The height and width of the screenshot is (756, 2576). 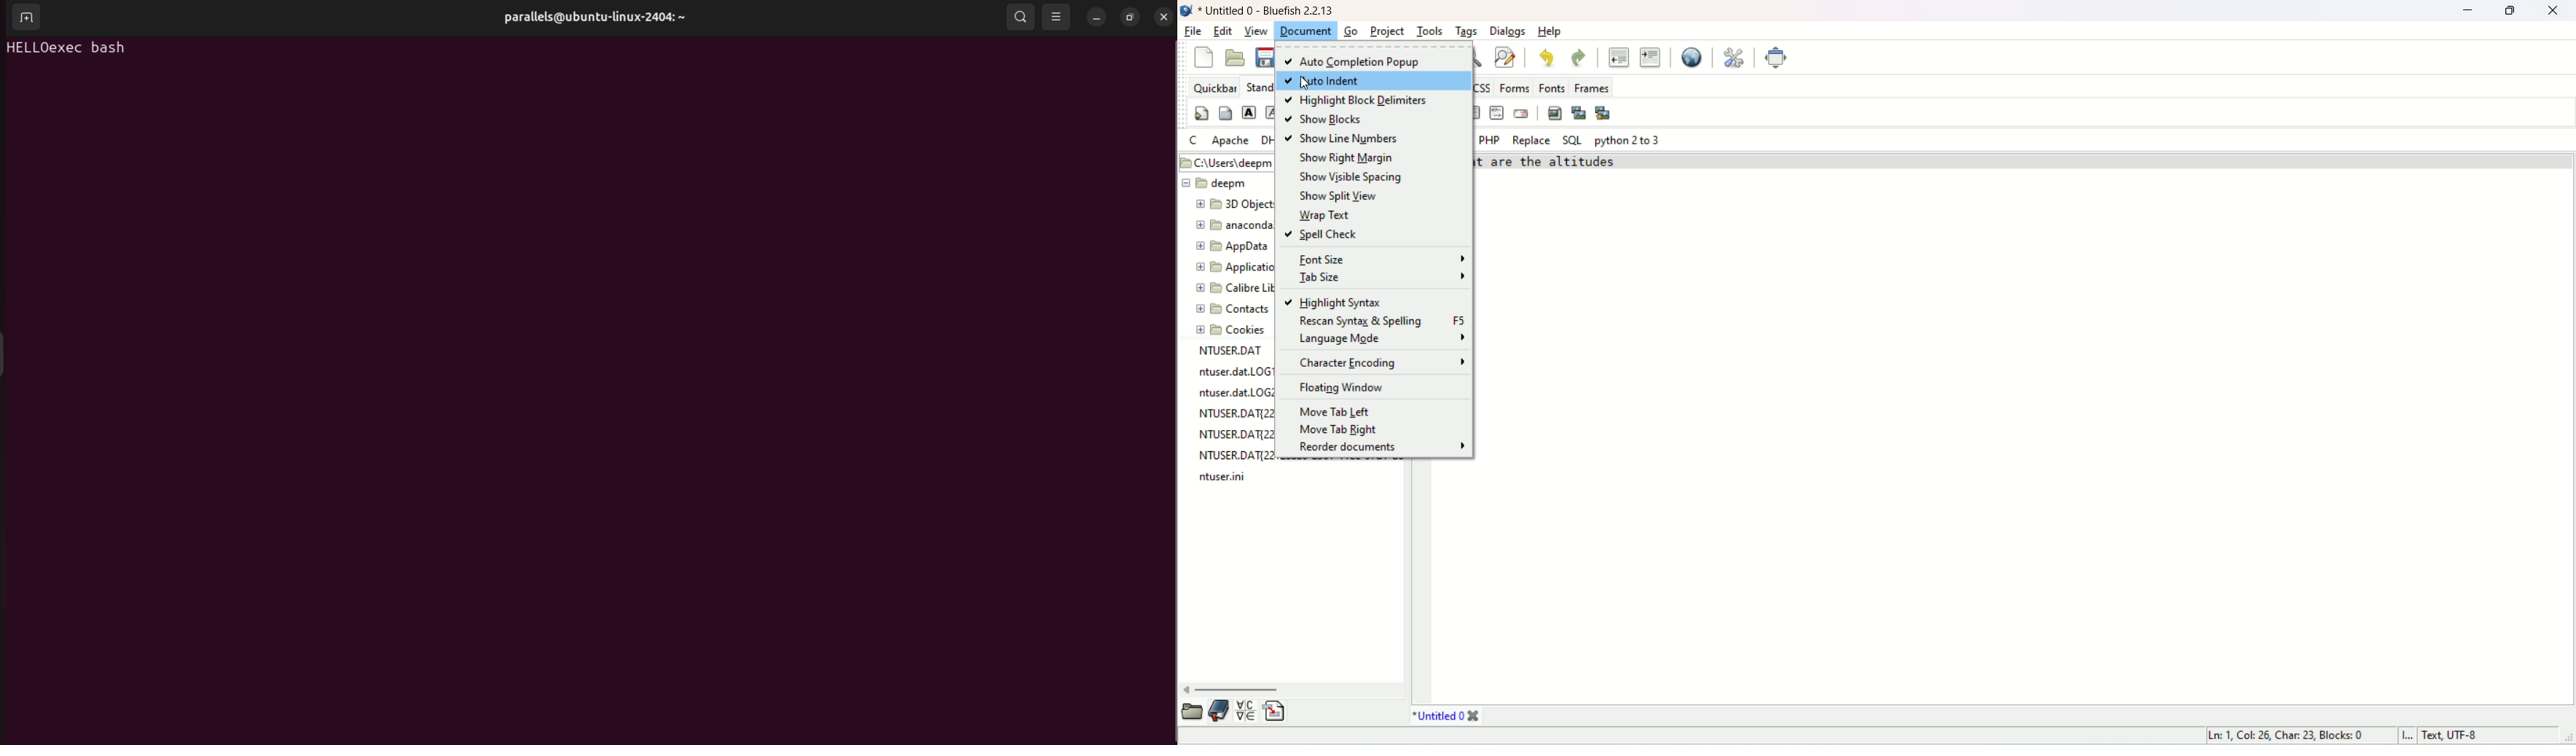 What do you see at coordinates (1293, 688) in the screenshot?
I see `horizontal scroll bar` at bounding box center [1293, 688].